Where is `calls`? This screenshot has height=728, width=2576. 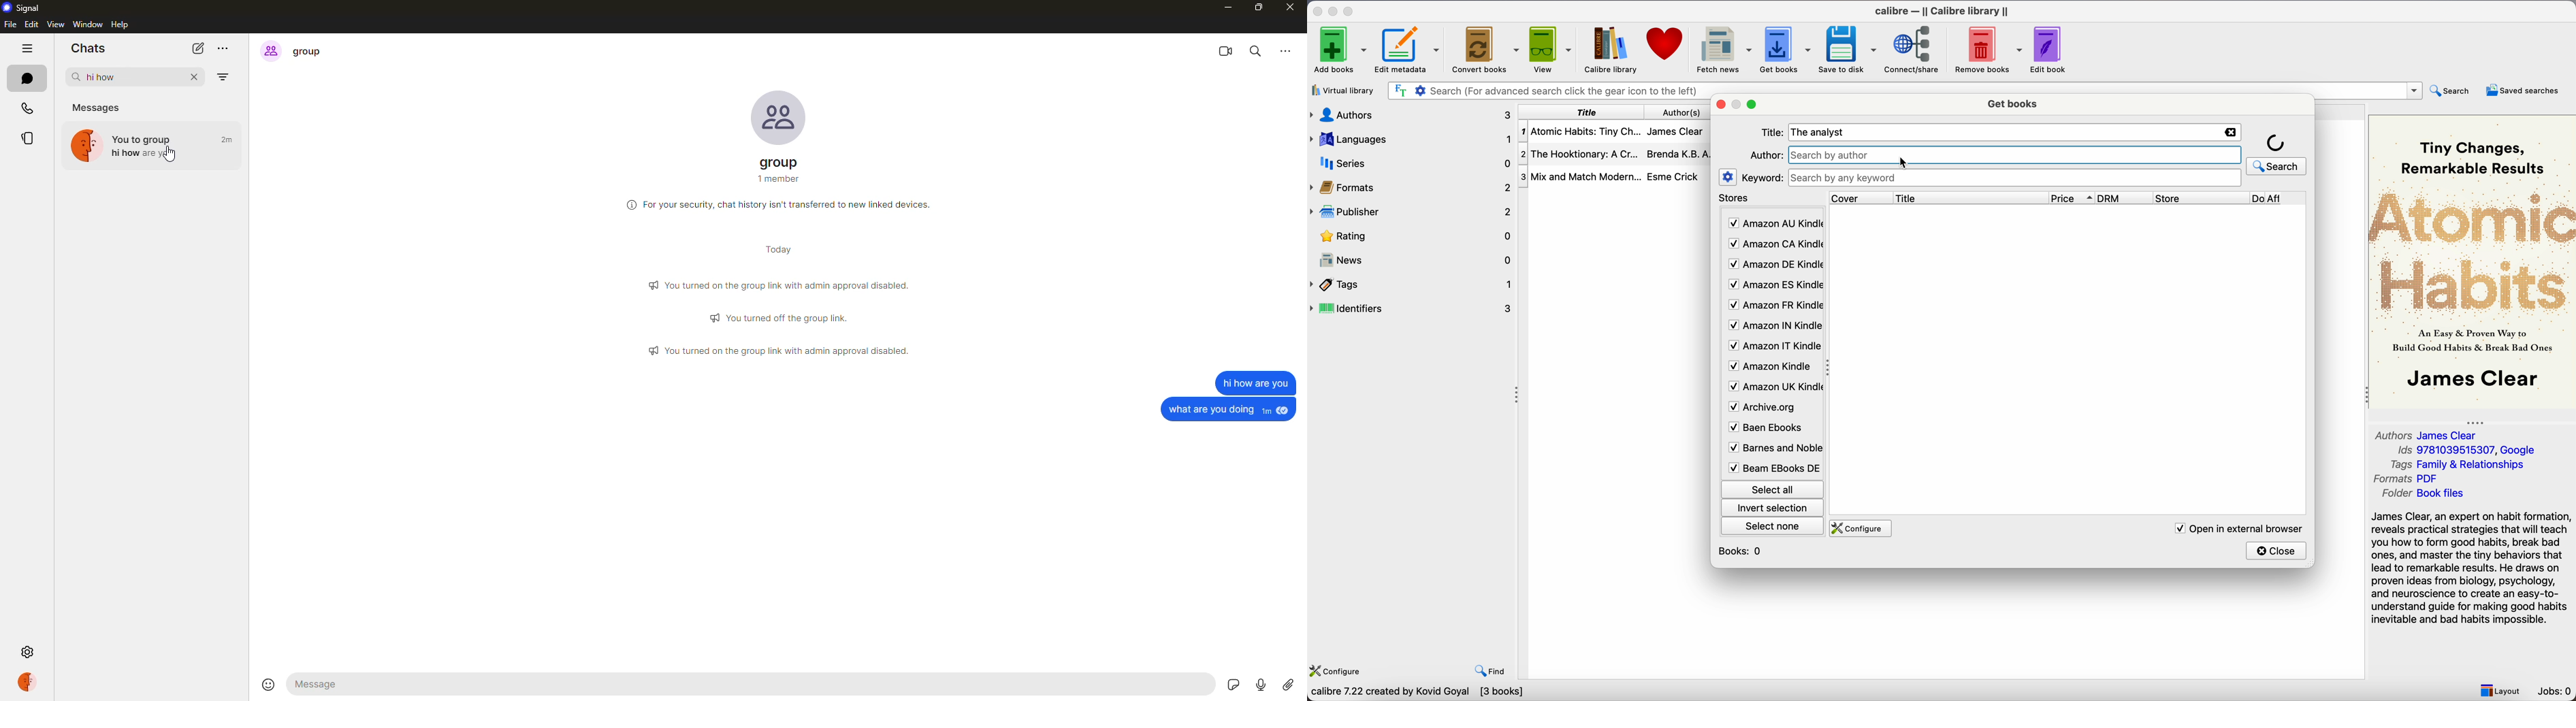 calls is located at coordinates (26, 107).